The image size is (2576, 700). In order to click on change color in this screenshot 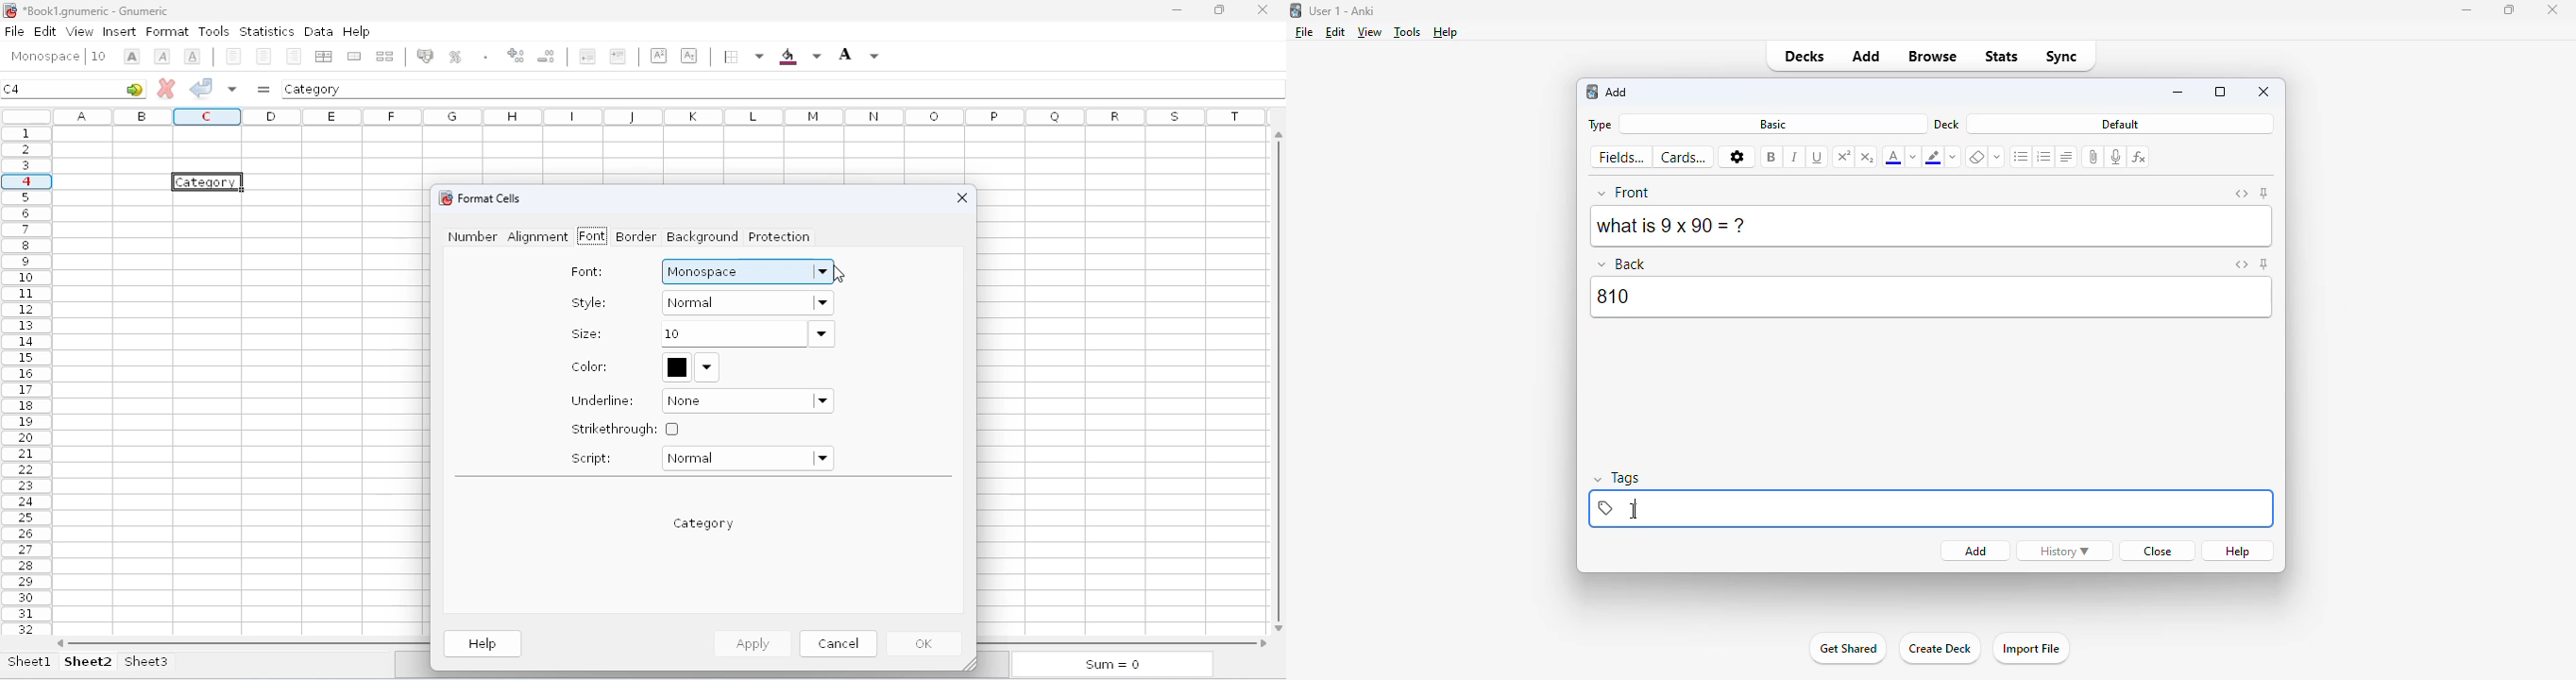, I will do `click(1913, 157)`.